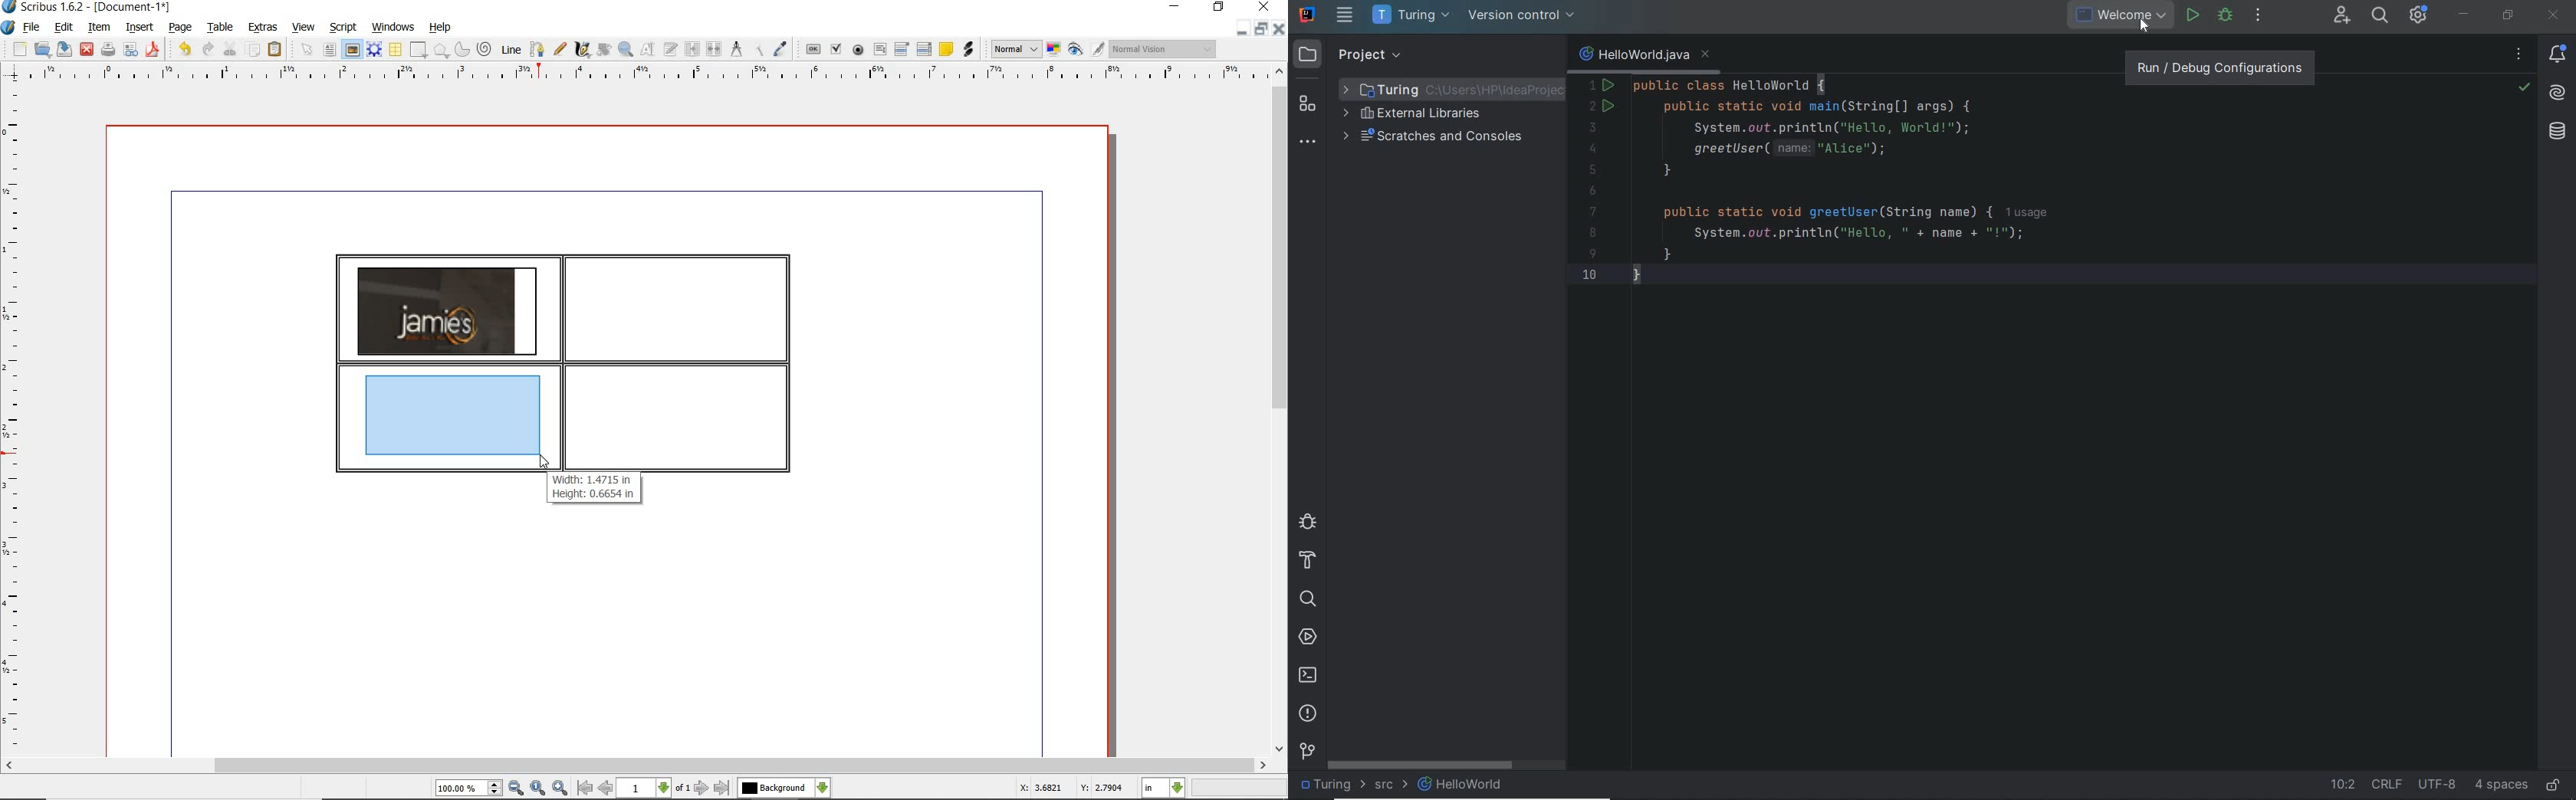 The image size is (2576, 812). Describe the element at coordinates (2518, 57) in the screenshot. I see `recent files, tab actions` at that location.